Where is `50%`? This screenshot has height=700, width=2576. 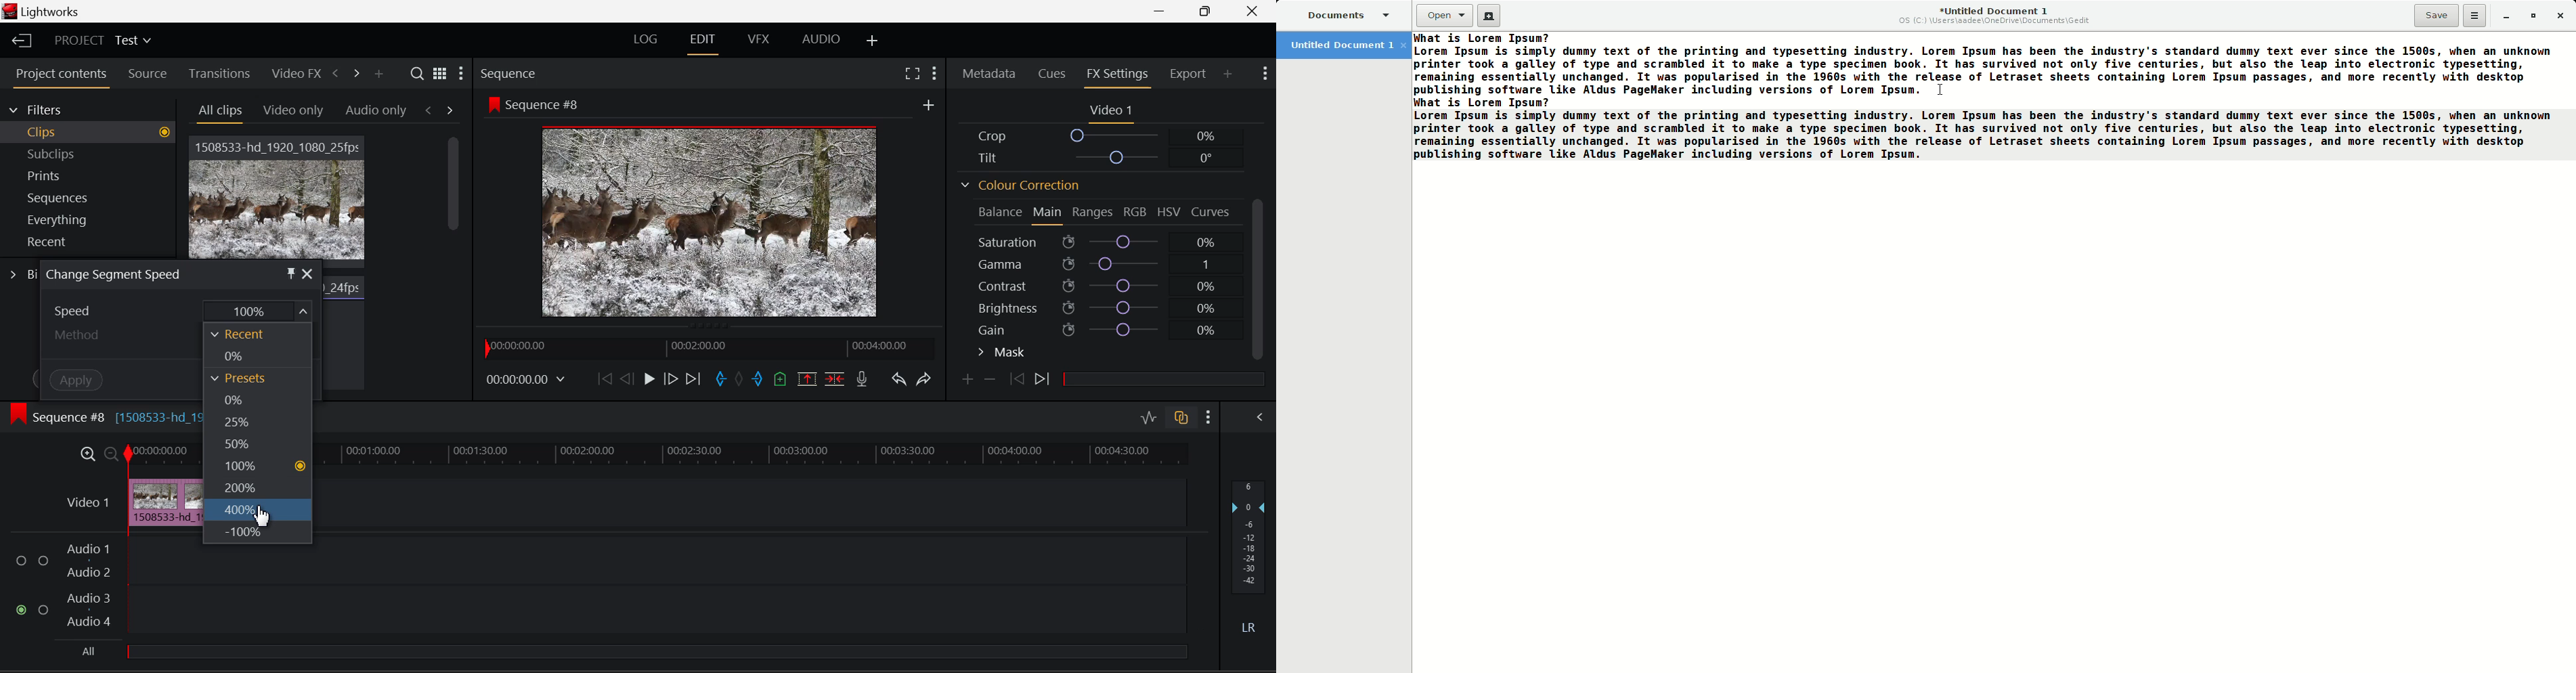 50% is located at coordinates (255, 445).